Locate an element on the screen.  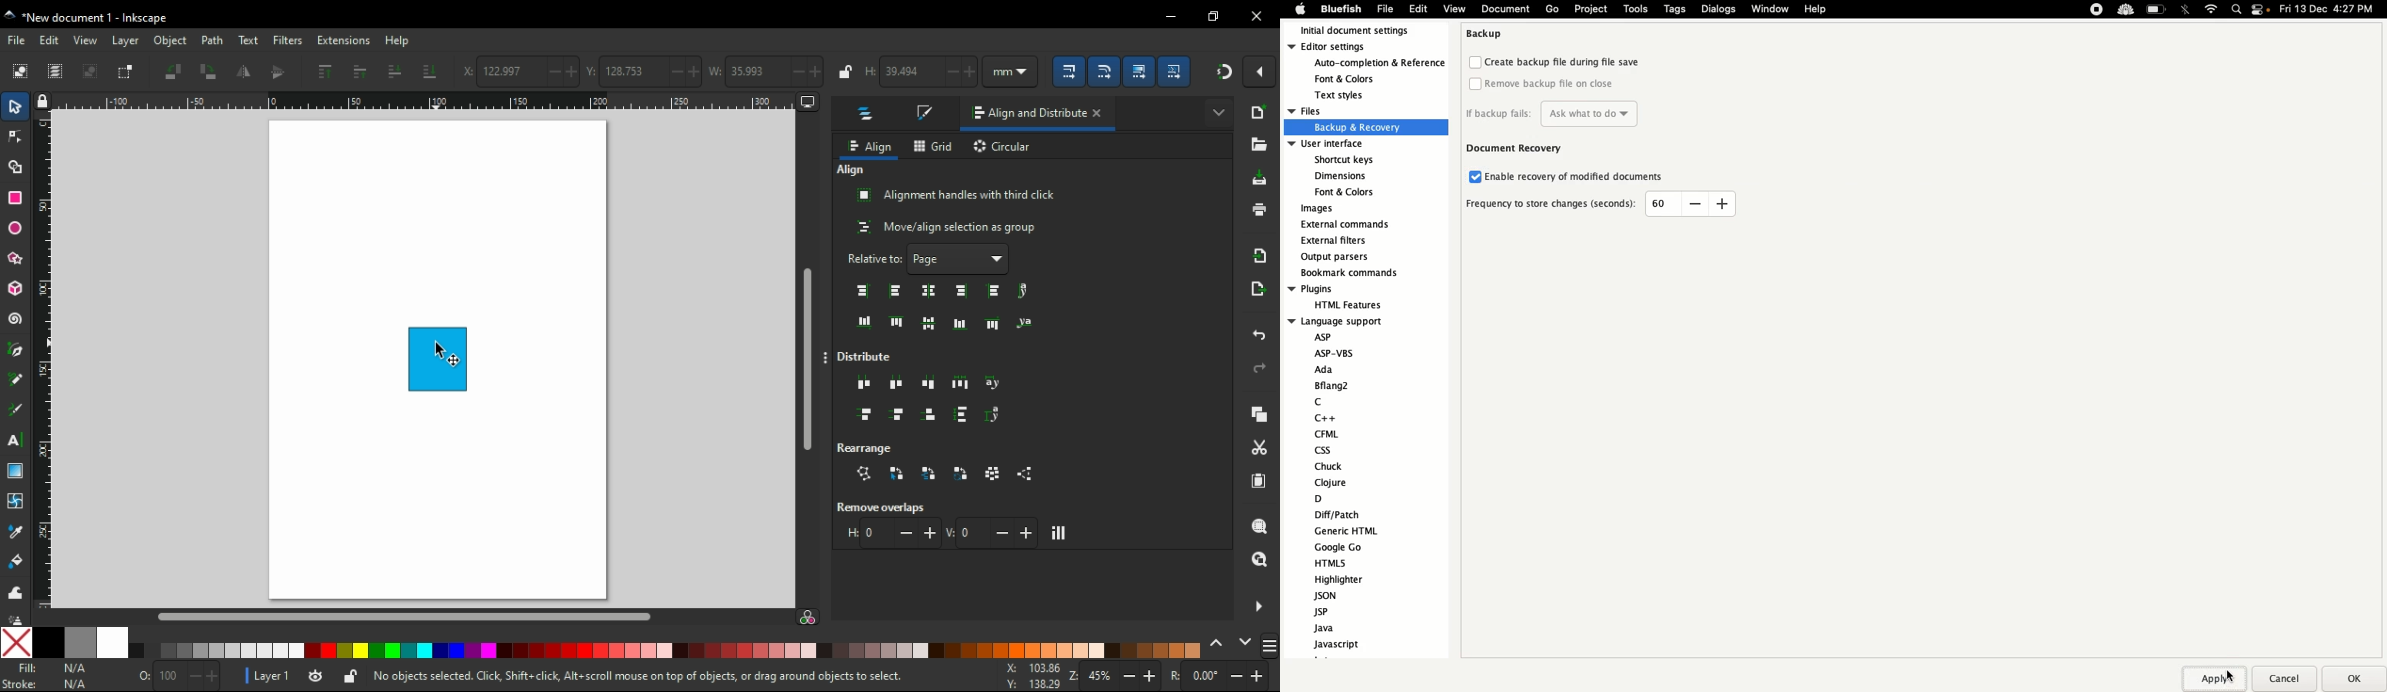
File is located at coordinates (1385, 11).